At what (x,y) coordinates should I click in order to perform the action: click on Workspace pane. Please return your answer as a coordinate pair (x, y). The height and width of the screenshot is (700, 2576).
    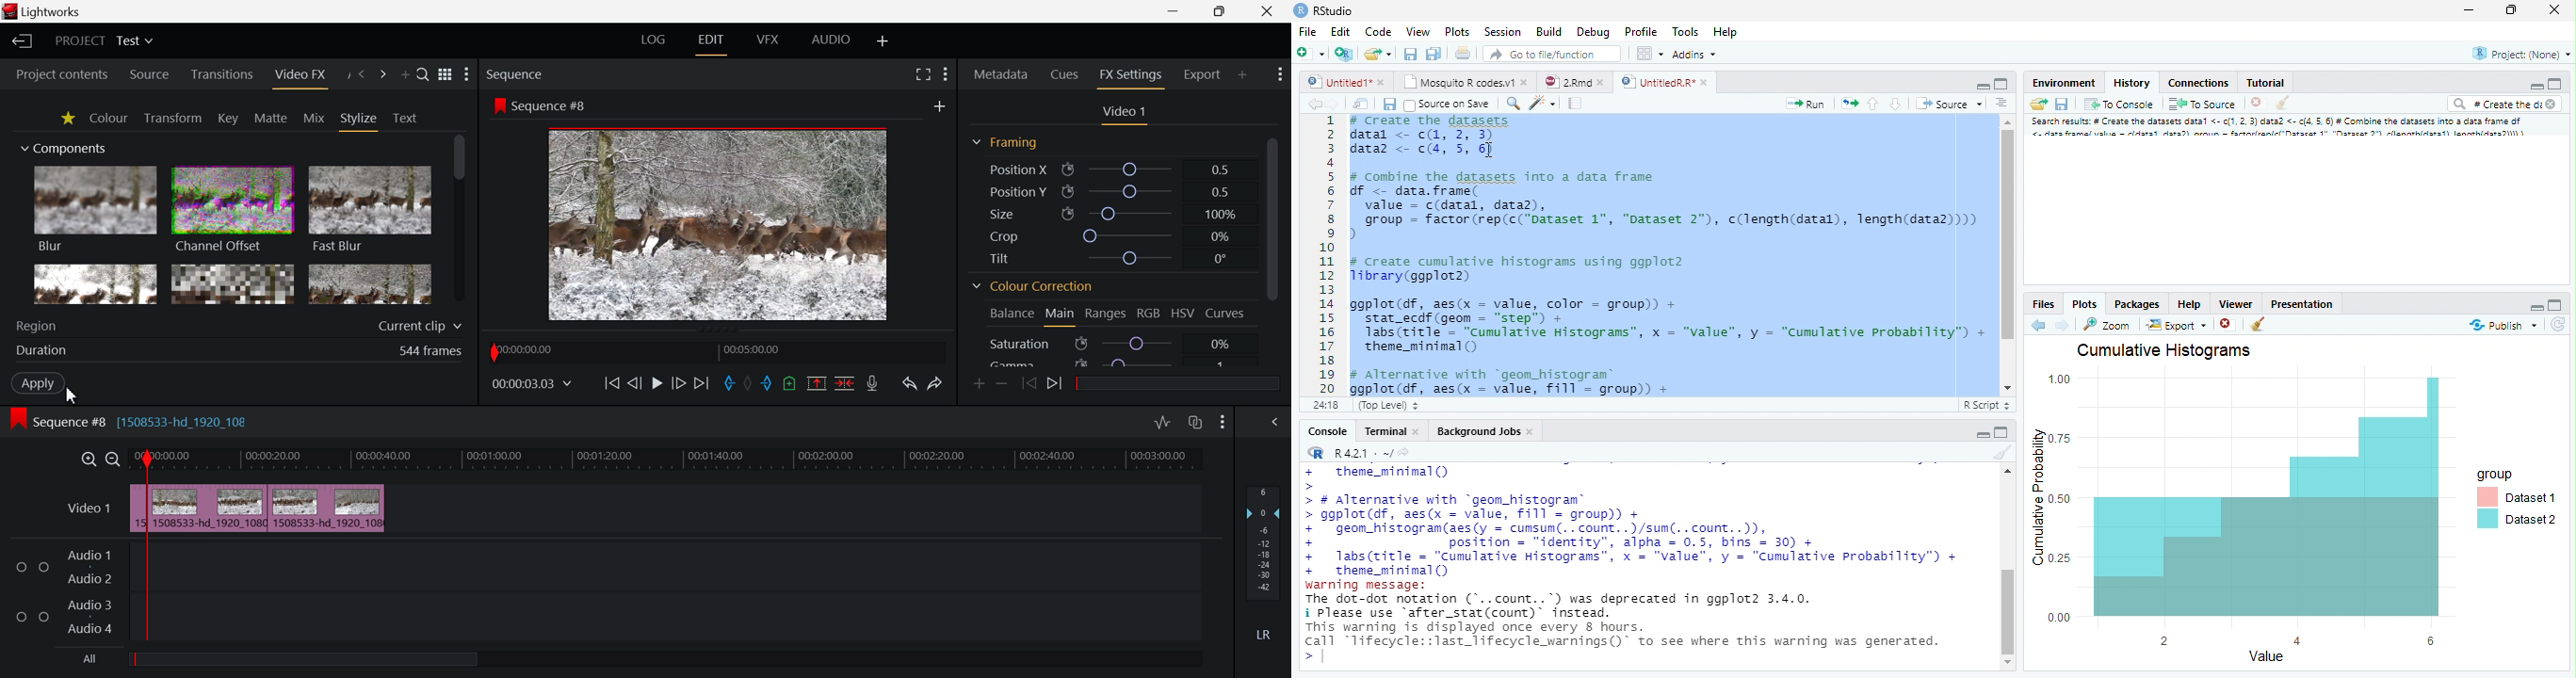
    Looking at the image, I should click on (1650, 55).